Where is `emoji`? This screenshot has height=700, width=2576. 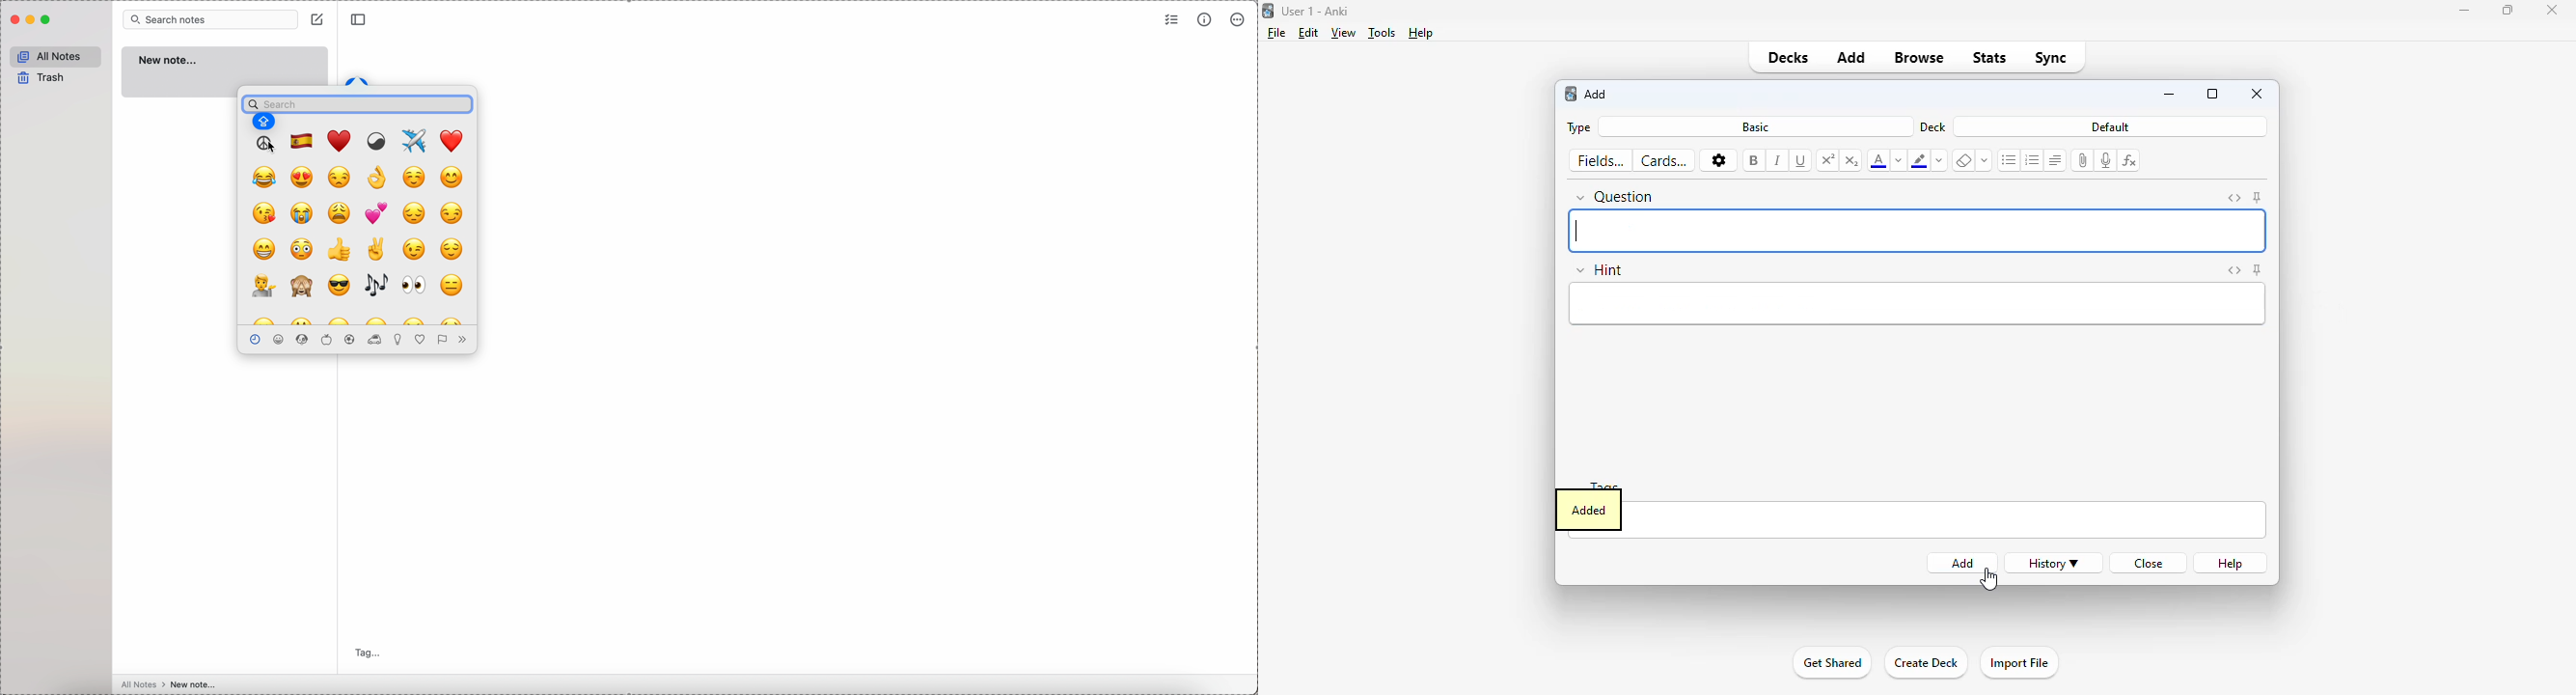 emoji is located at coordinates (451, 214).